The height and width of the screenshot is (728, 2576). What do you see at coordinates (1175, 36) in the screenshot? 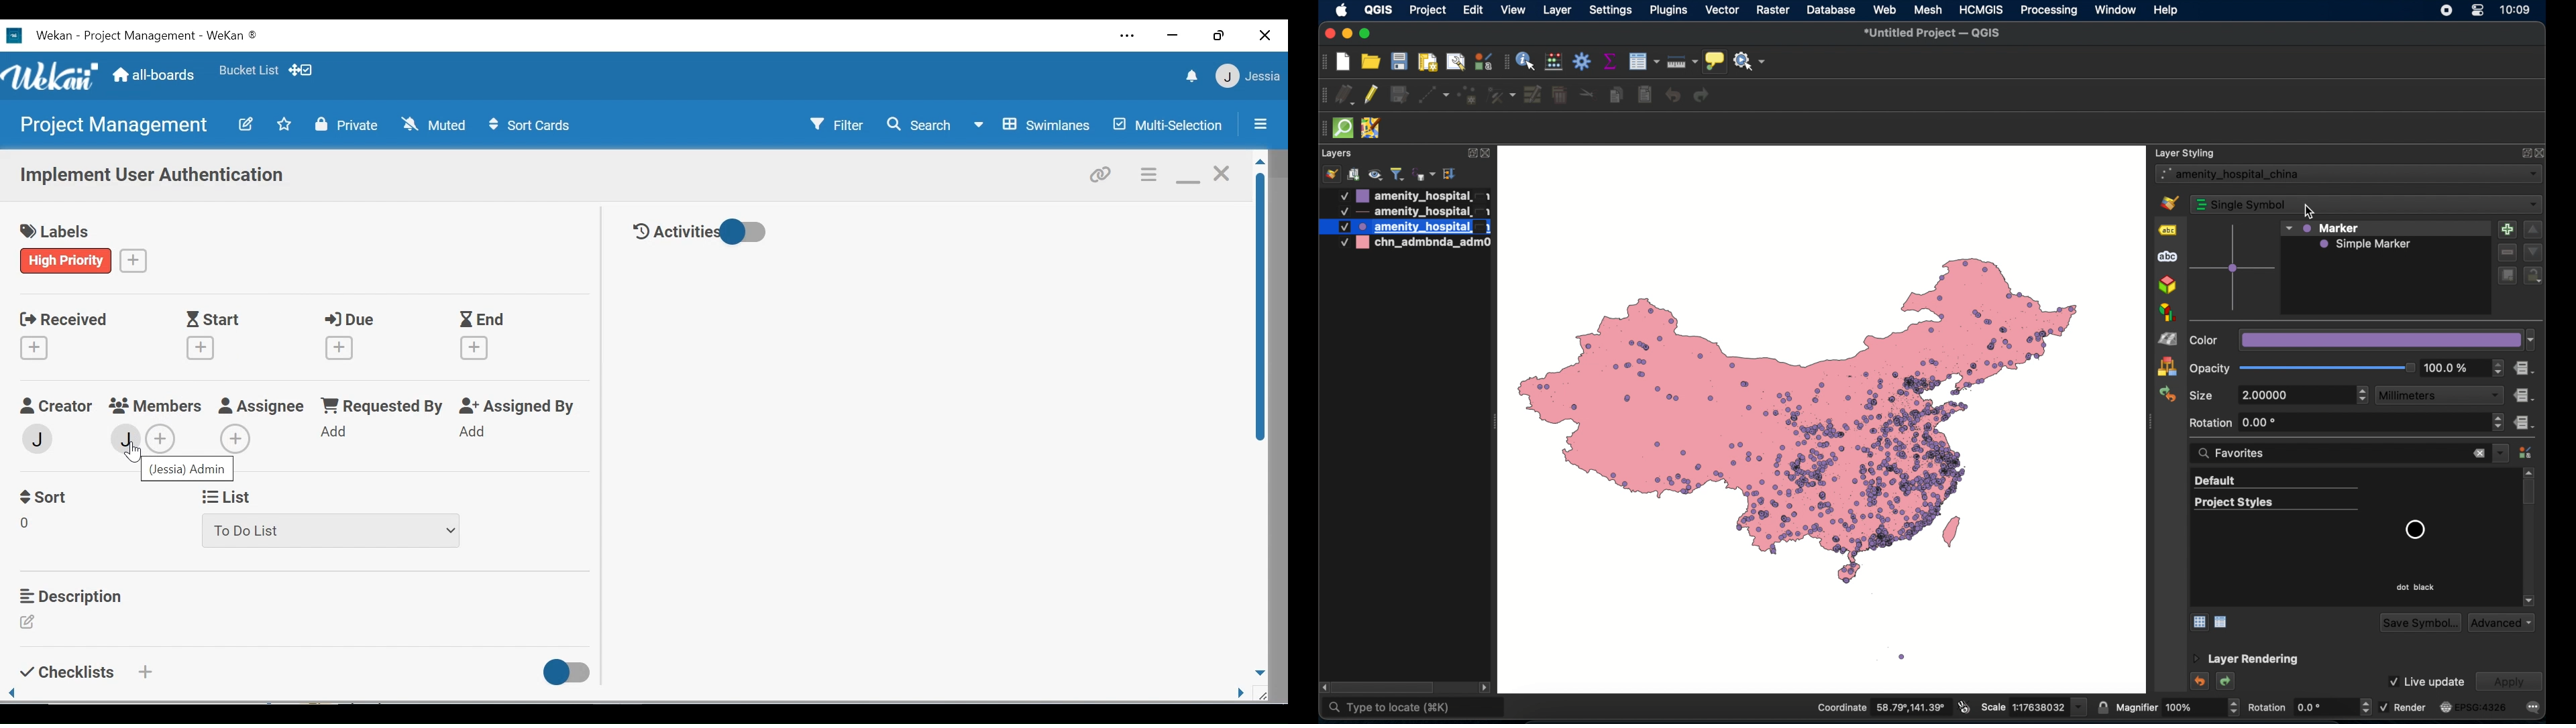
I see `minimize` at bounding box center [1175, 36].